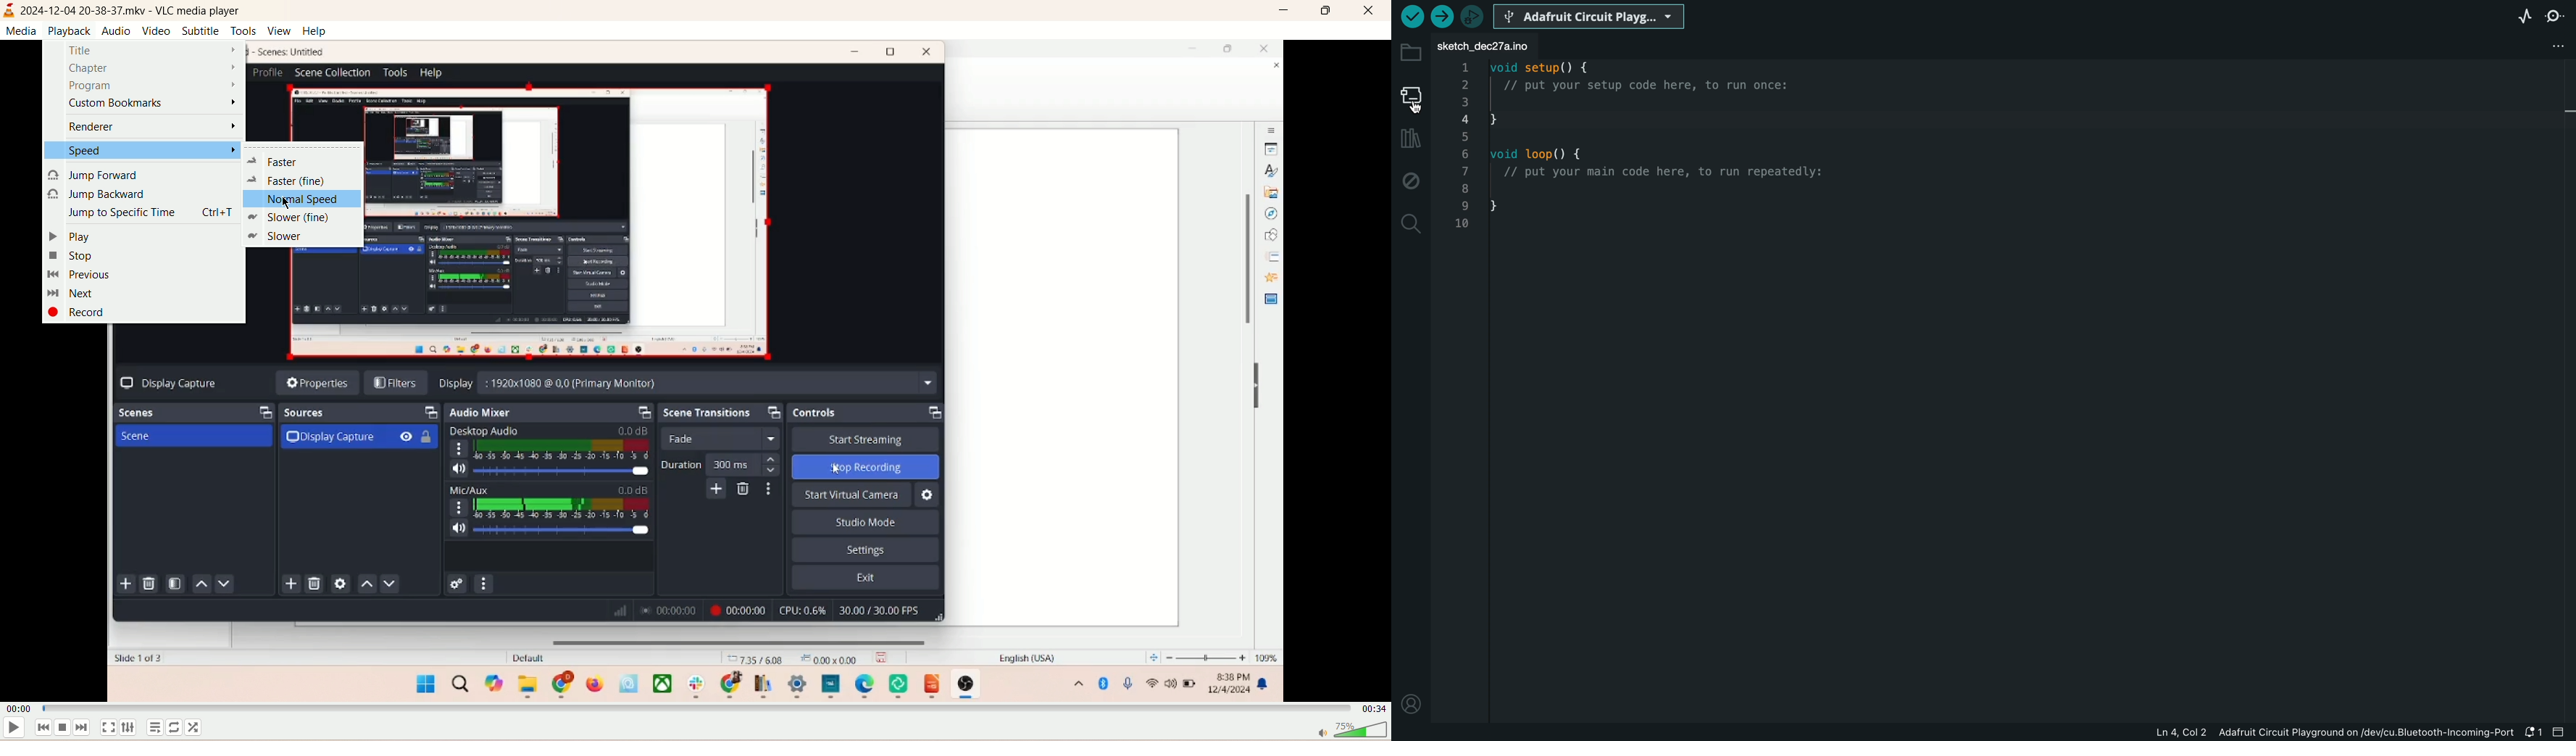  I want to click on video, so click(157, 31).